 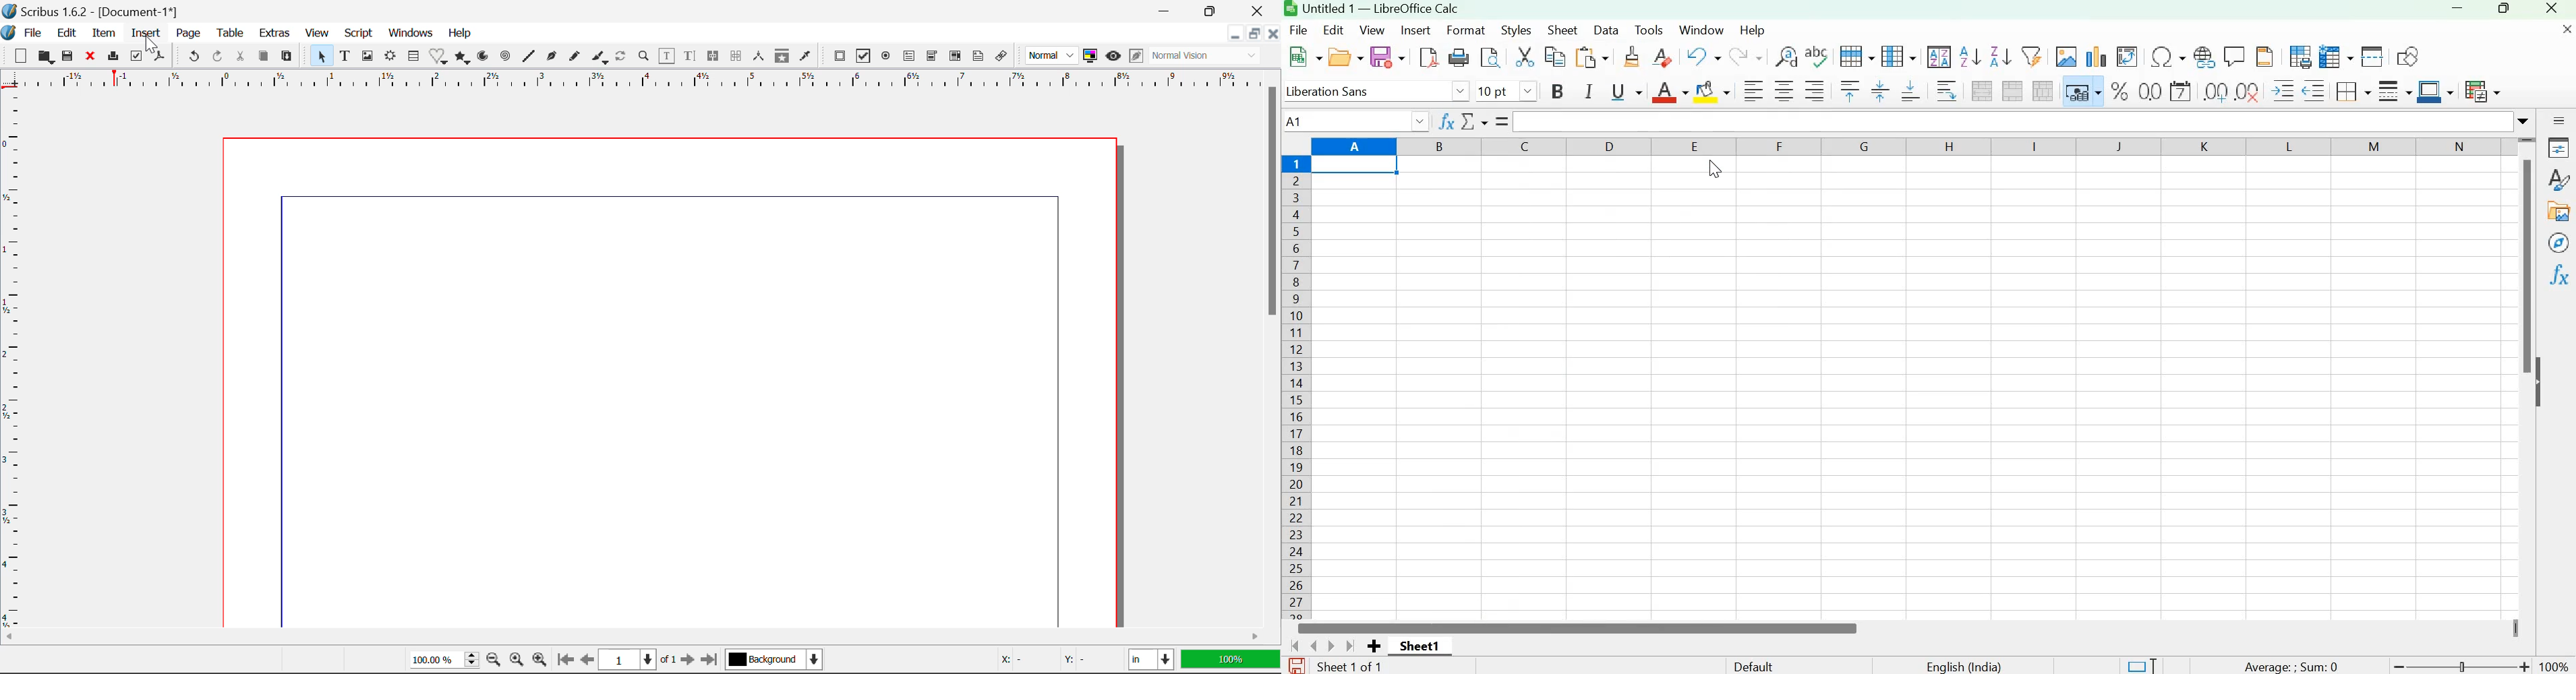 What do you see at coordinates (530, 57) in the screenshot?
I see `Line` at bounding box center [530, 57].